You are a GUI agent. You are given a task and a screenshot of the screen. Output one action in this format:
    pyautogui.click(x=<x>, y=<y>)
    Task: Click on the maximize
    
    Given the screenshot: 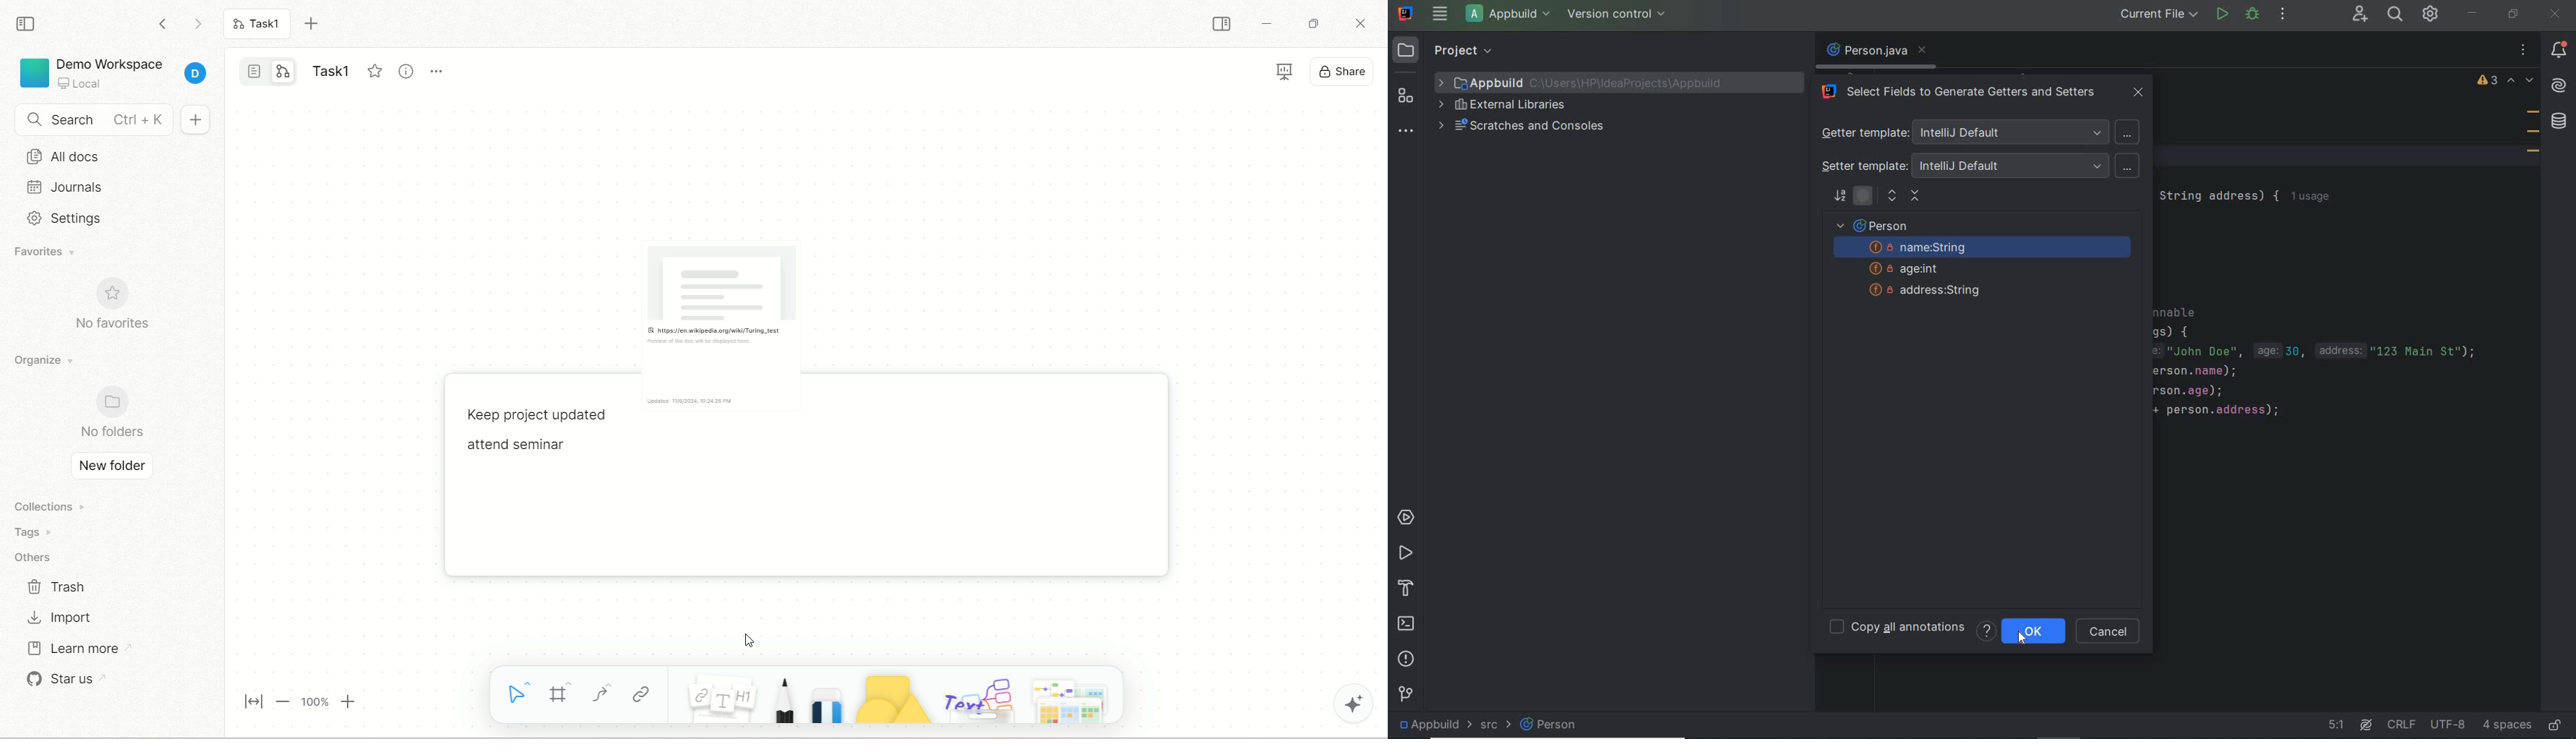 What is the action you would take?
    pyautogui.click(x=1311, y=22)
    